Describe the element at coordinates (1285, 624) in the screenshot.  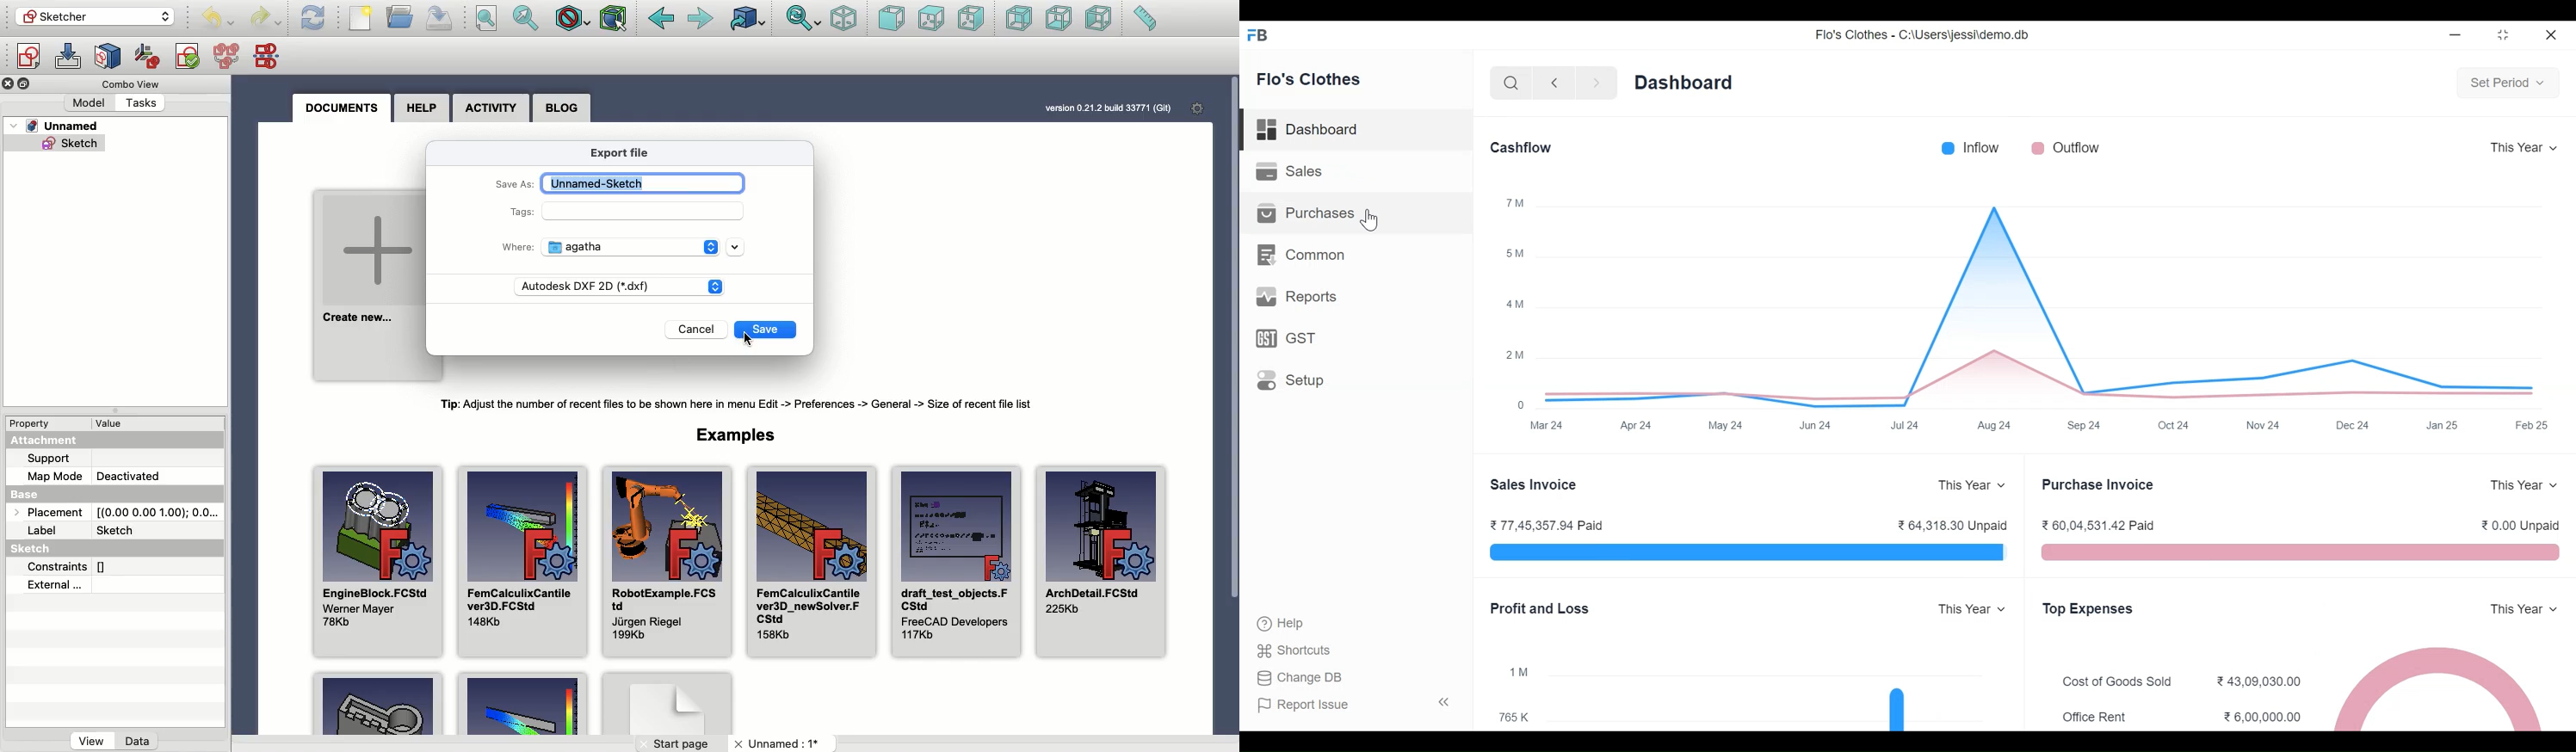
I see `Help` at that location.